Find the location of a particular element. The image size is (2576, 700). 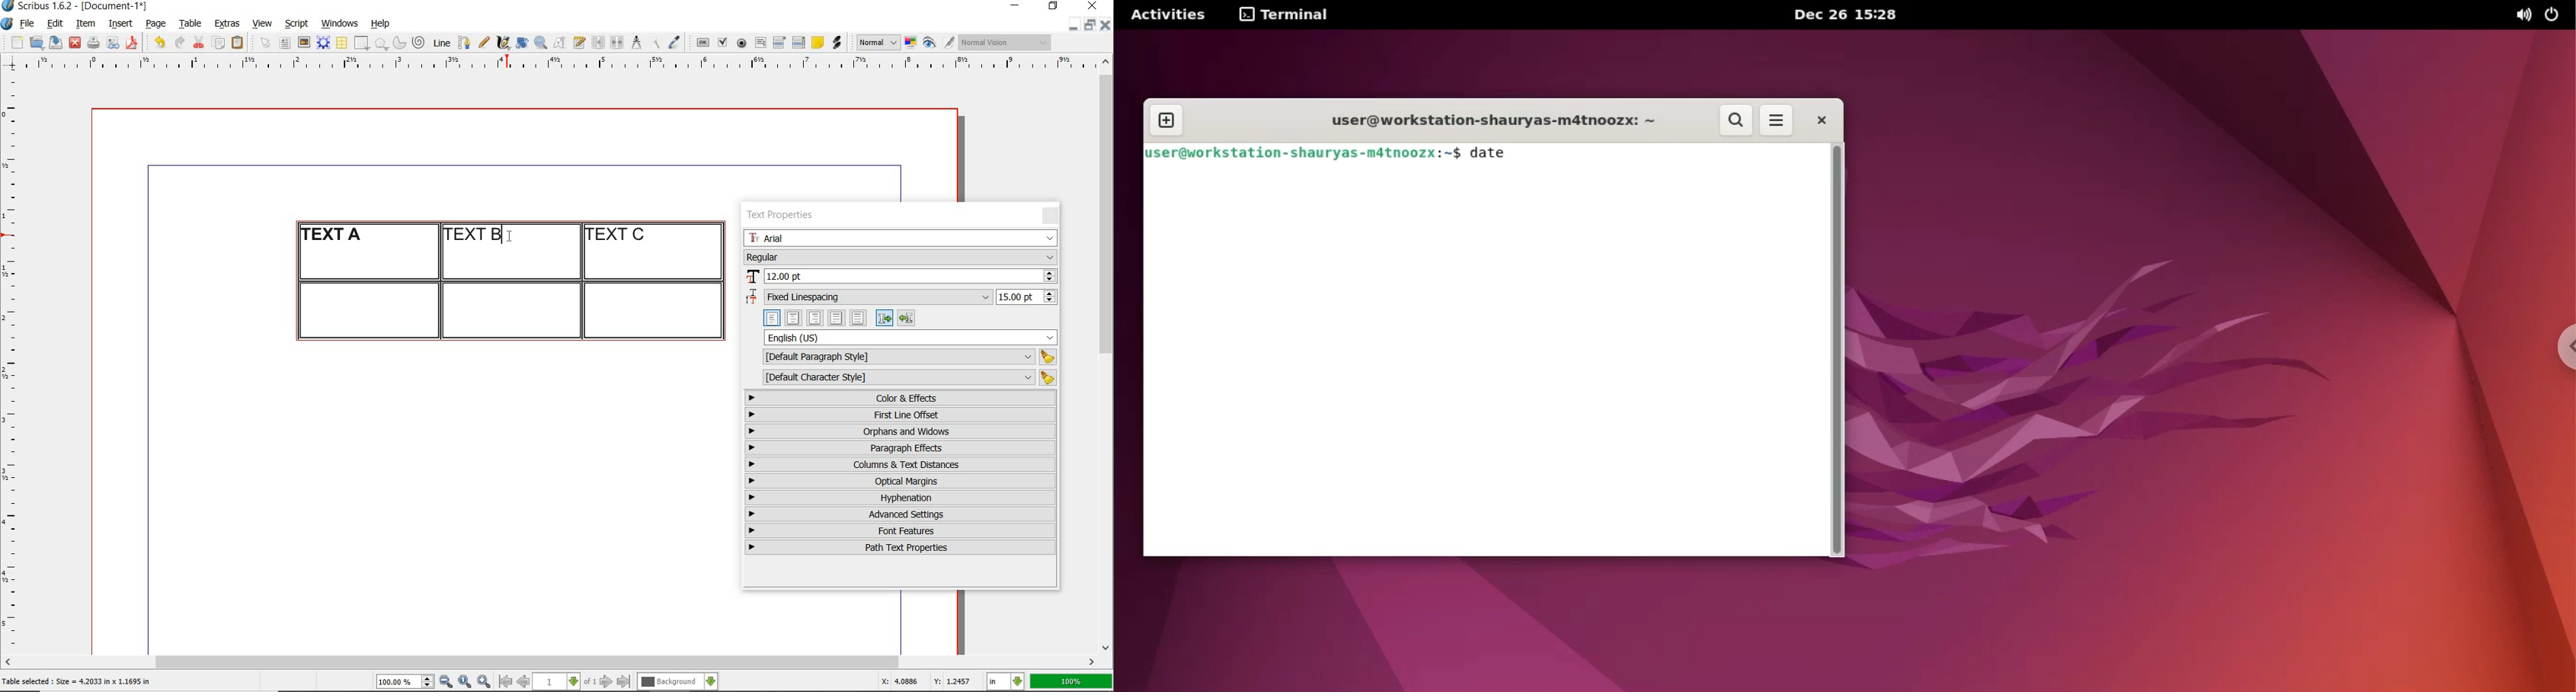

go to next page is located at coordinates (606, 682).